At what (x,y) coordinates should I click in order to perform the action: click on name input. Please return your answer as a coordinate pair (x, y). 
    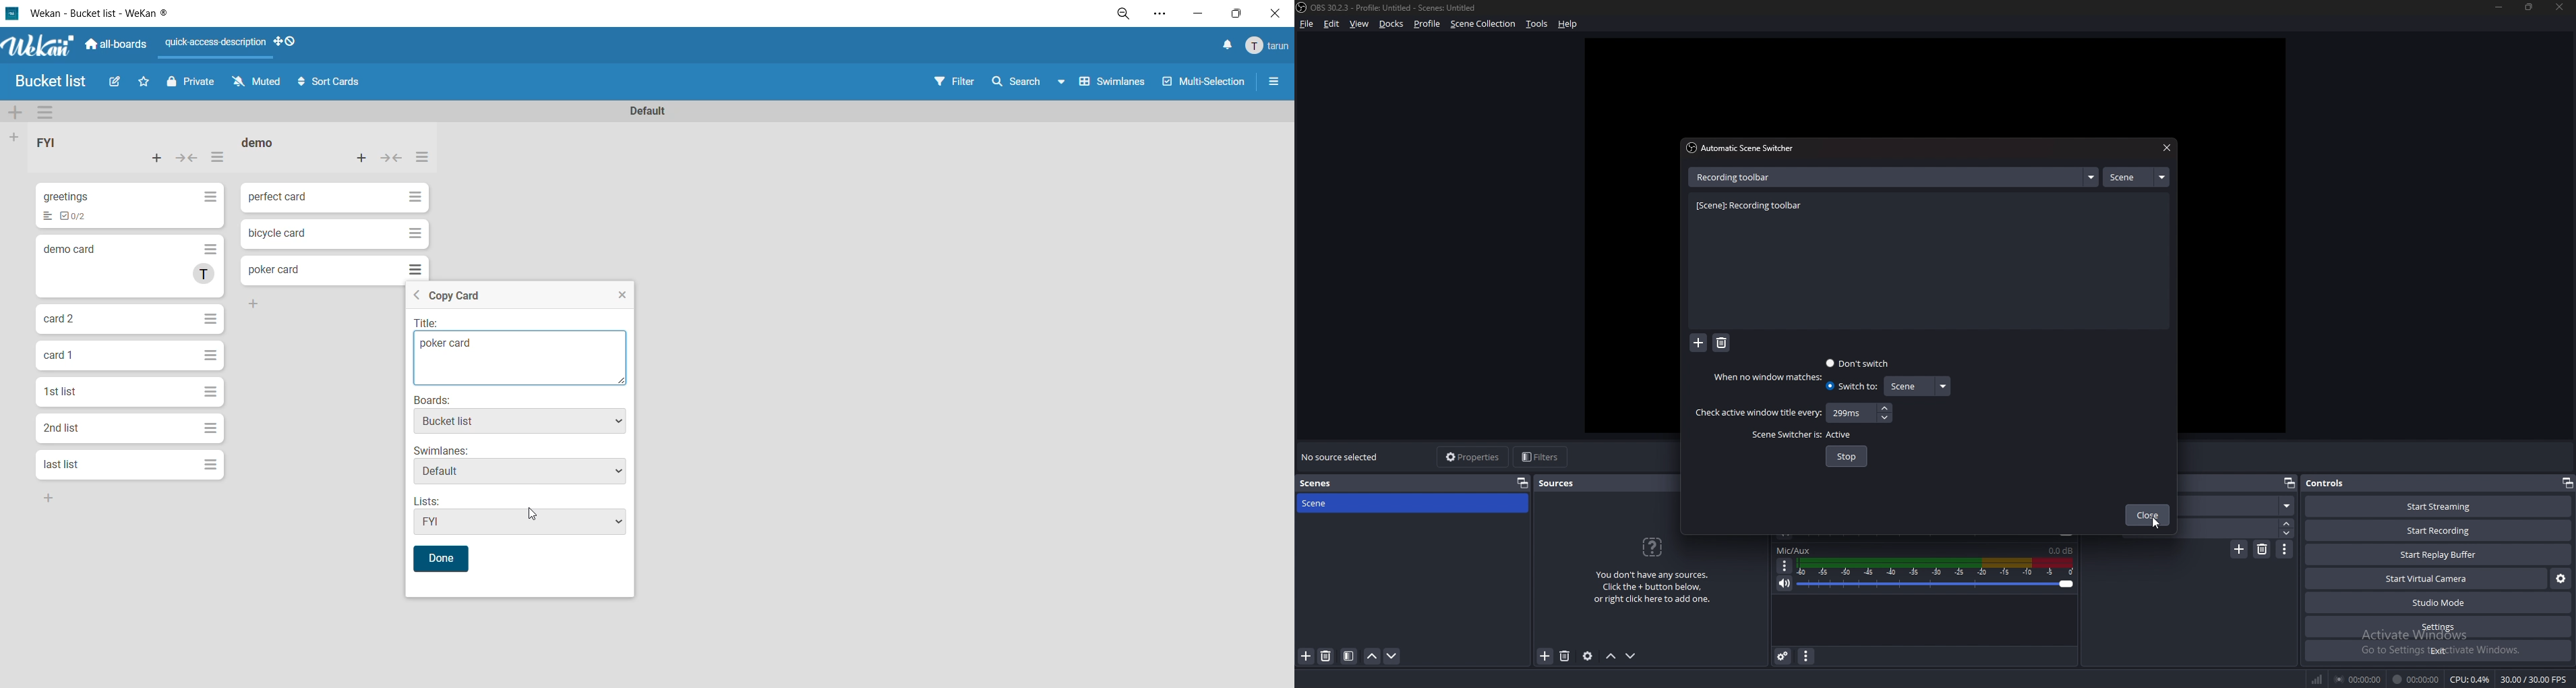
    Looking at the image, I should click on (1737, 176).